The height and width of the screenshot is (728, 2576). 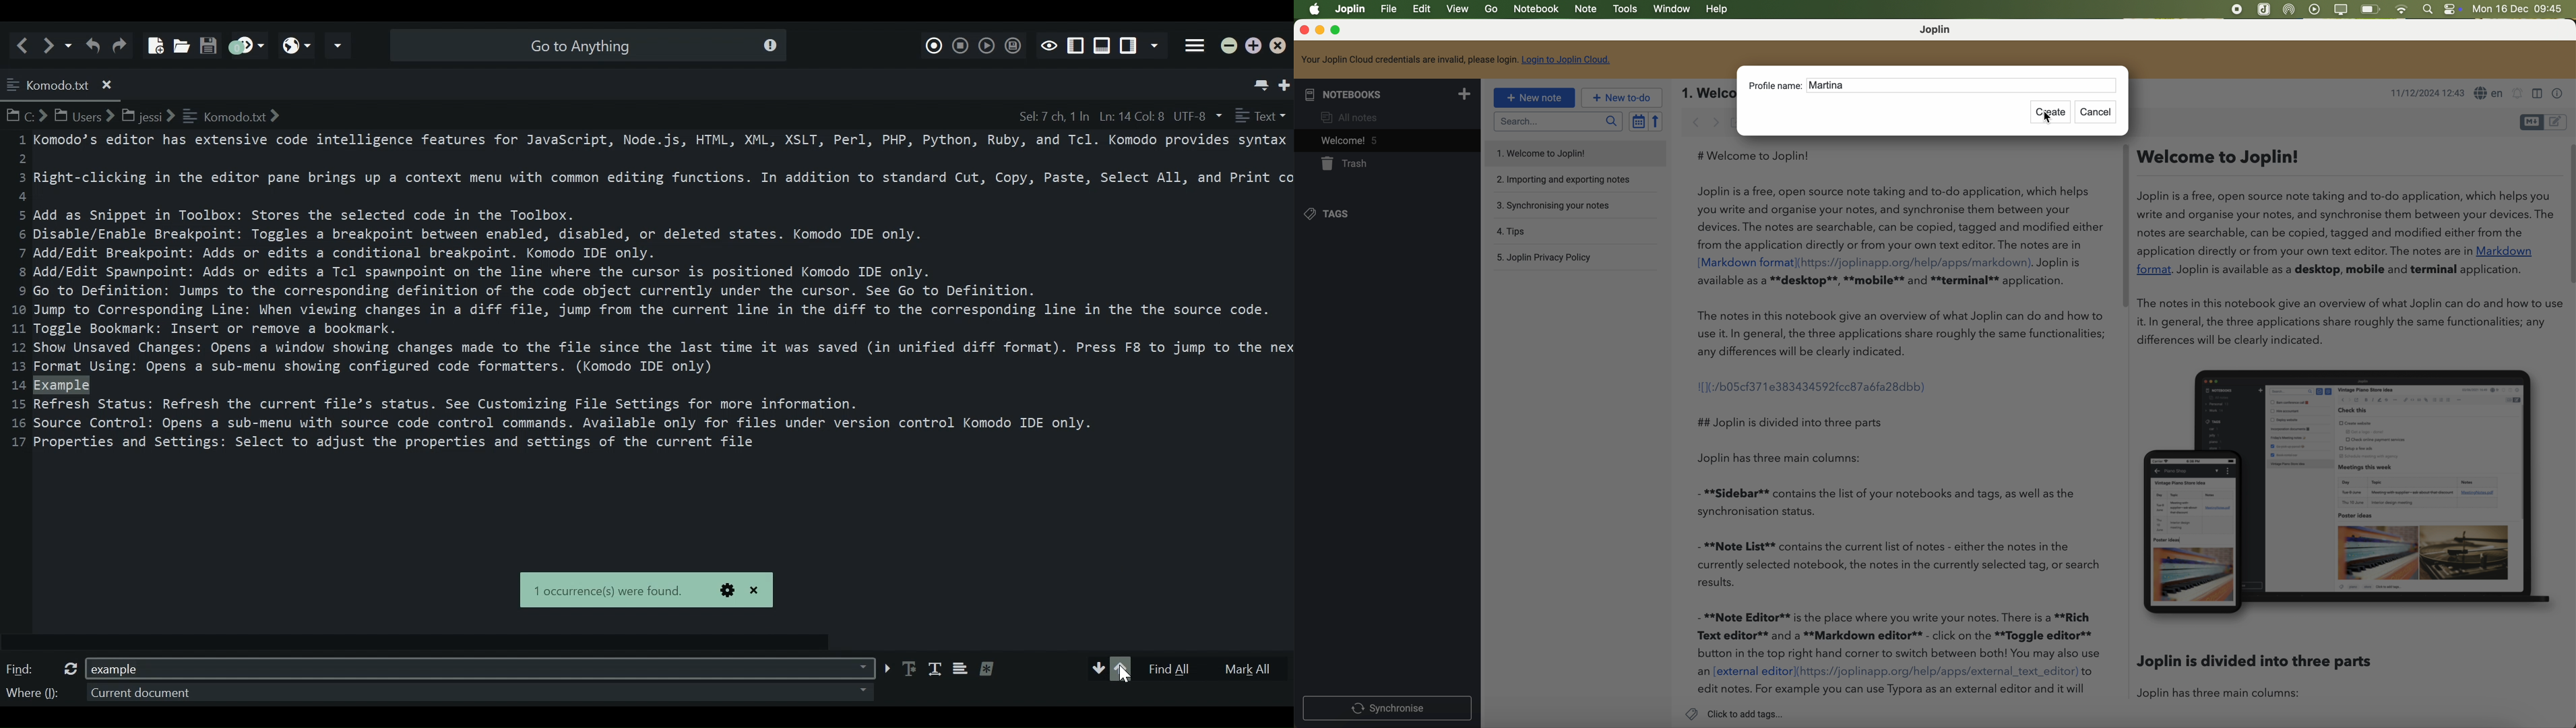 What do you see at coordinates (1409, 59) in the screenshot?
I see `Your Joplin Cloud credentials are invalid, please login.` at bounding box center [1409, 59].